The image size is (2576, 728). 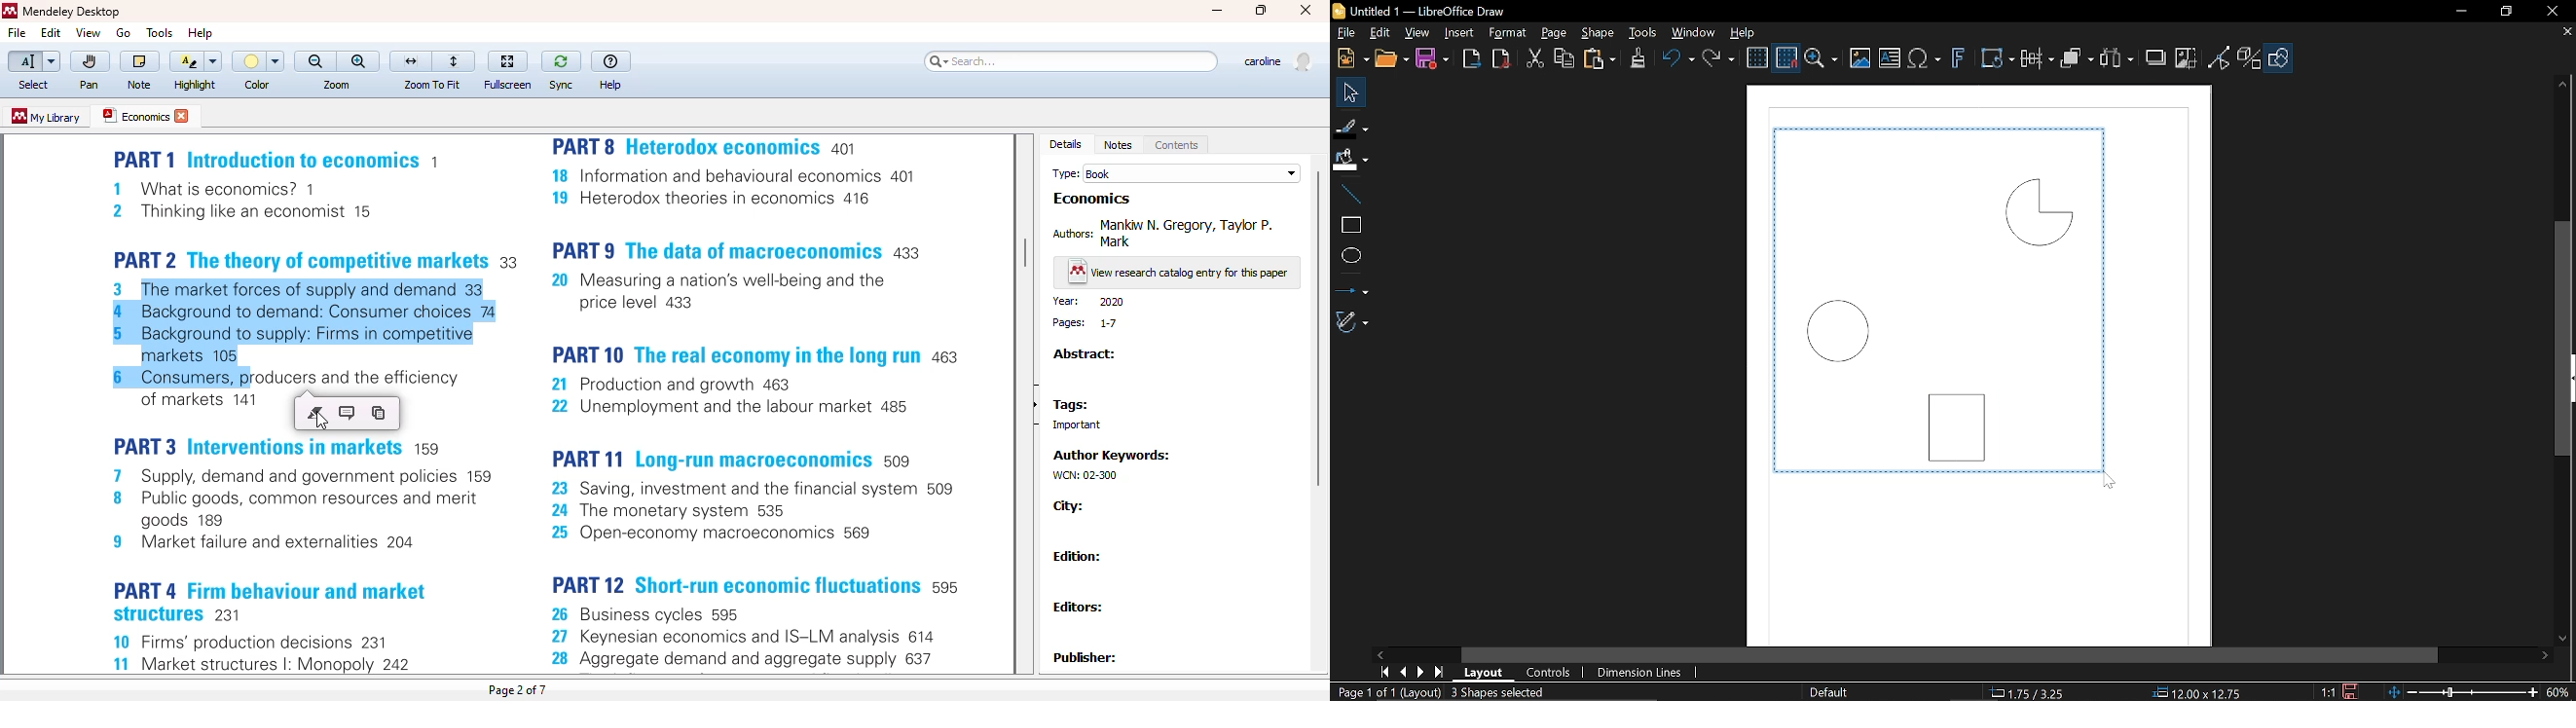 I want to click on Window, so click(x=1693, y=33).